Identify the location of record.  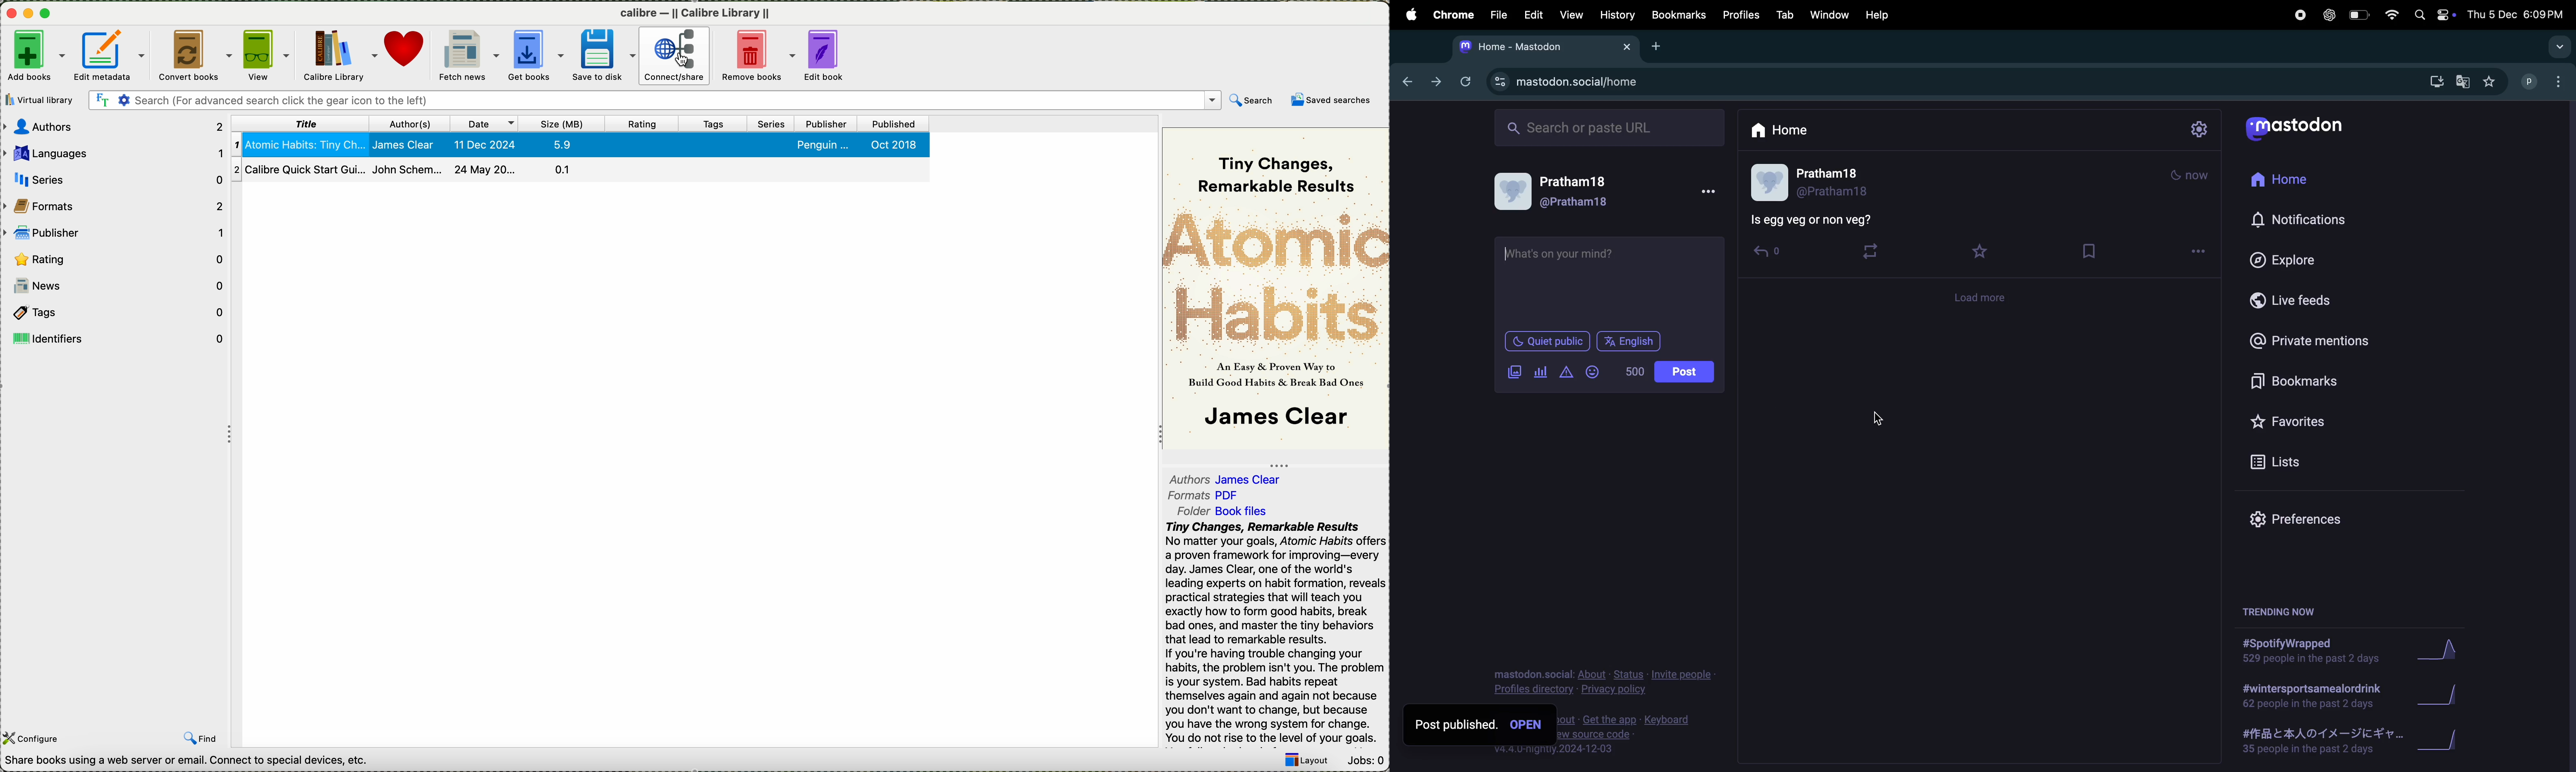
(2297, 18).